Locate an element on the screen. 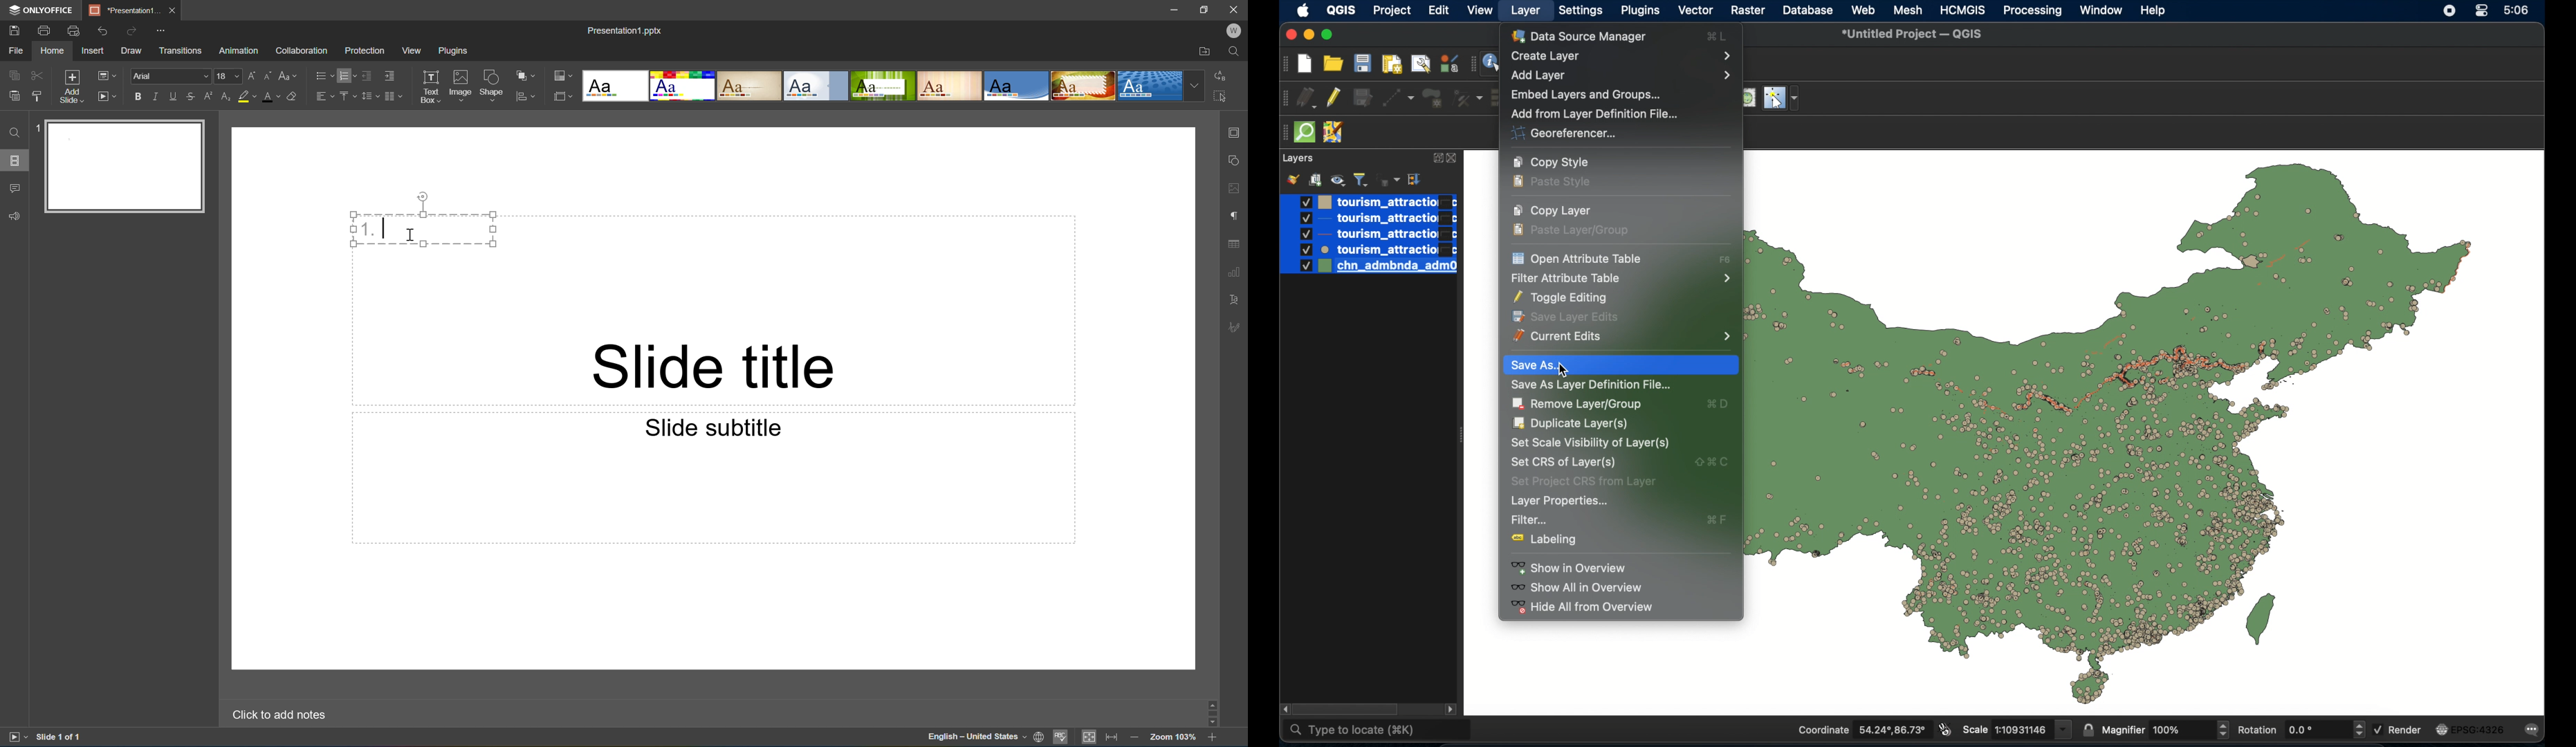 The width and height of the screenshot is (2576, 756). Italic is located at coordinates (159, 96).